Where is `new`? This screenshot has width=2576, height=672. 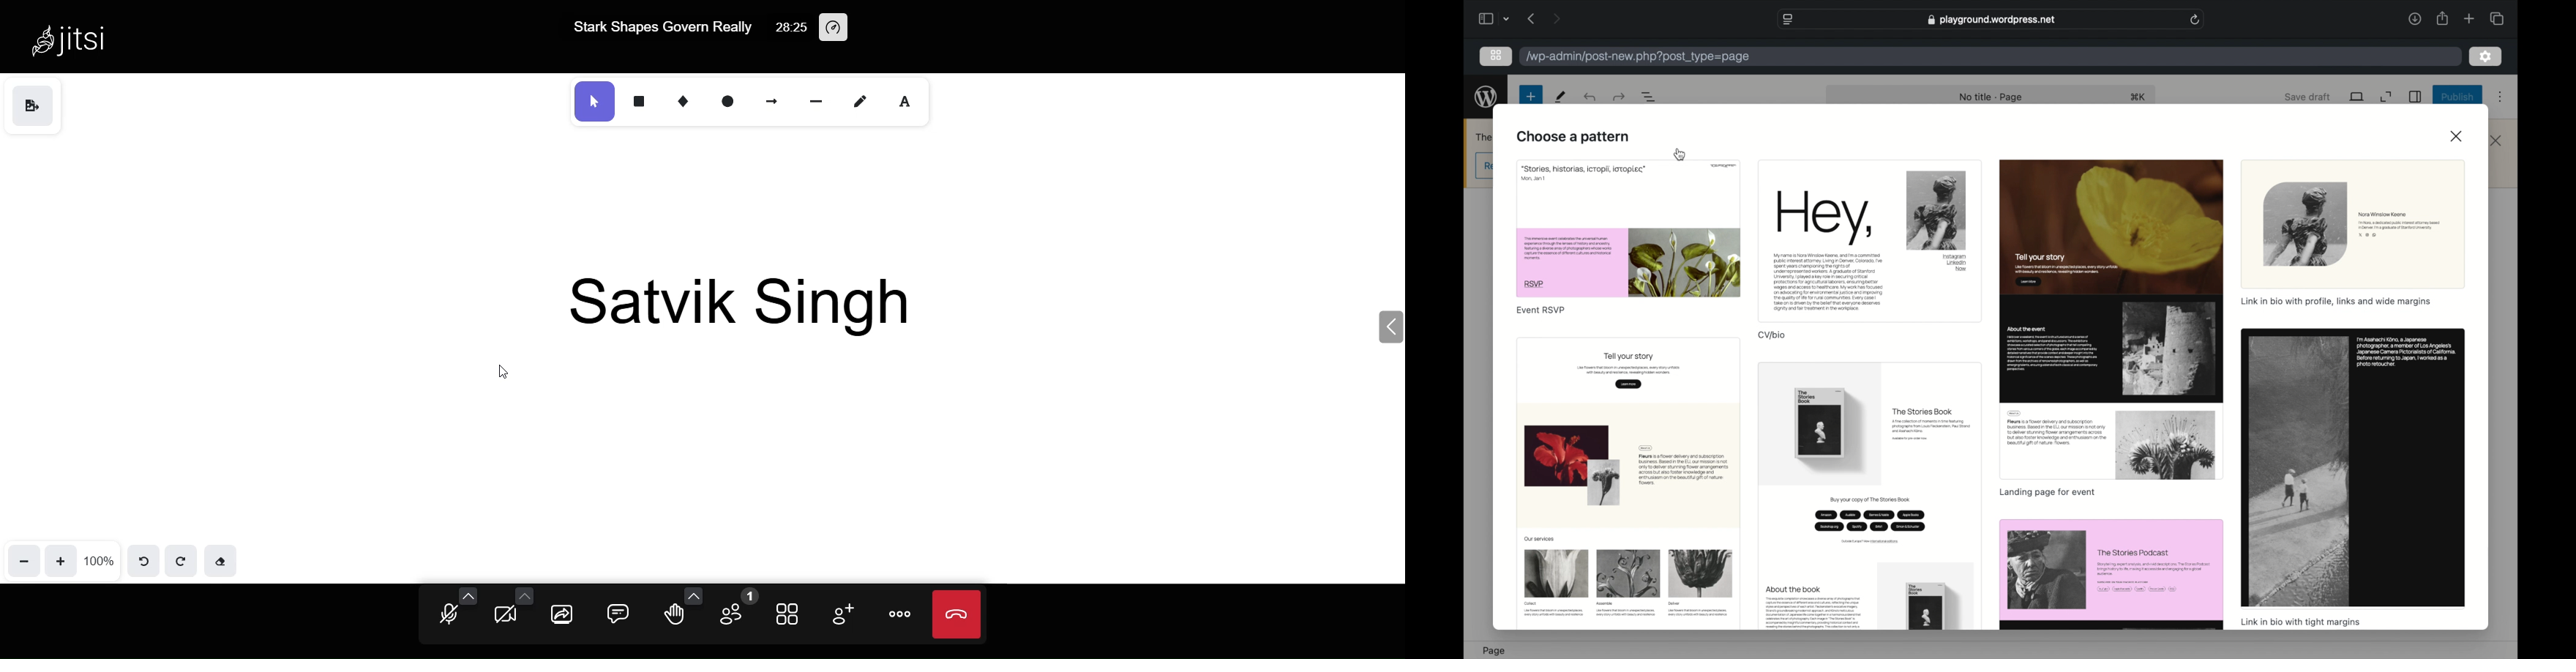
new is located at coordinates (1531, 96).